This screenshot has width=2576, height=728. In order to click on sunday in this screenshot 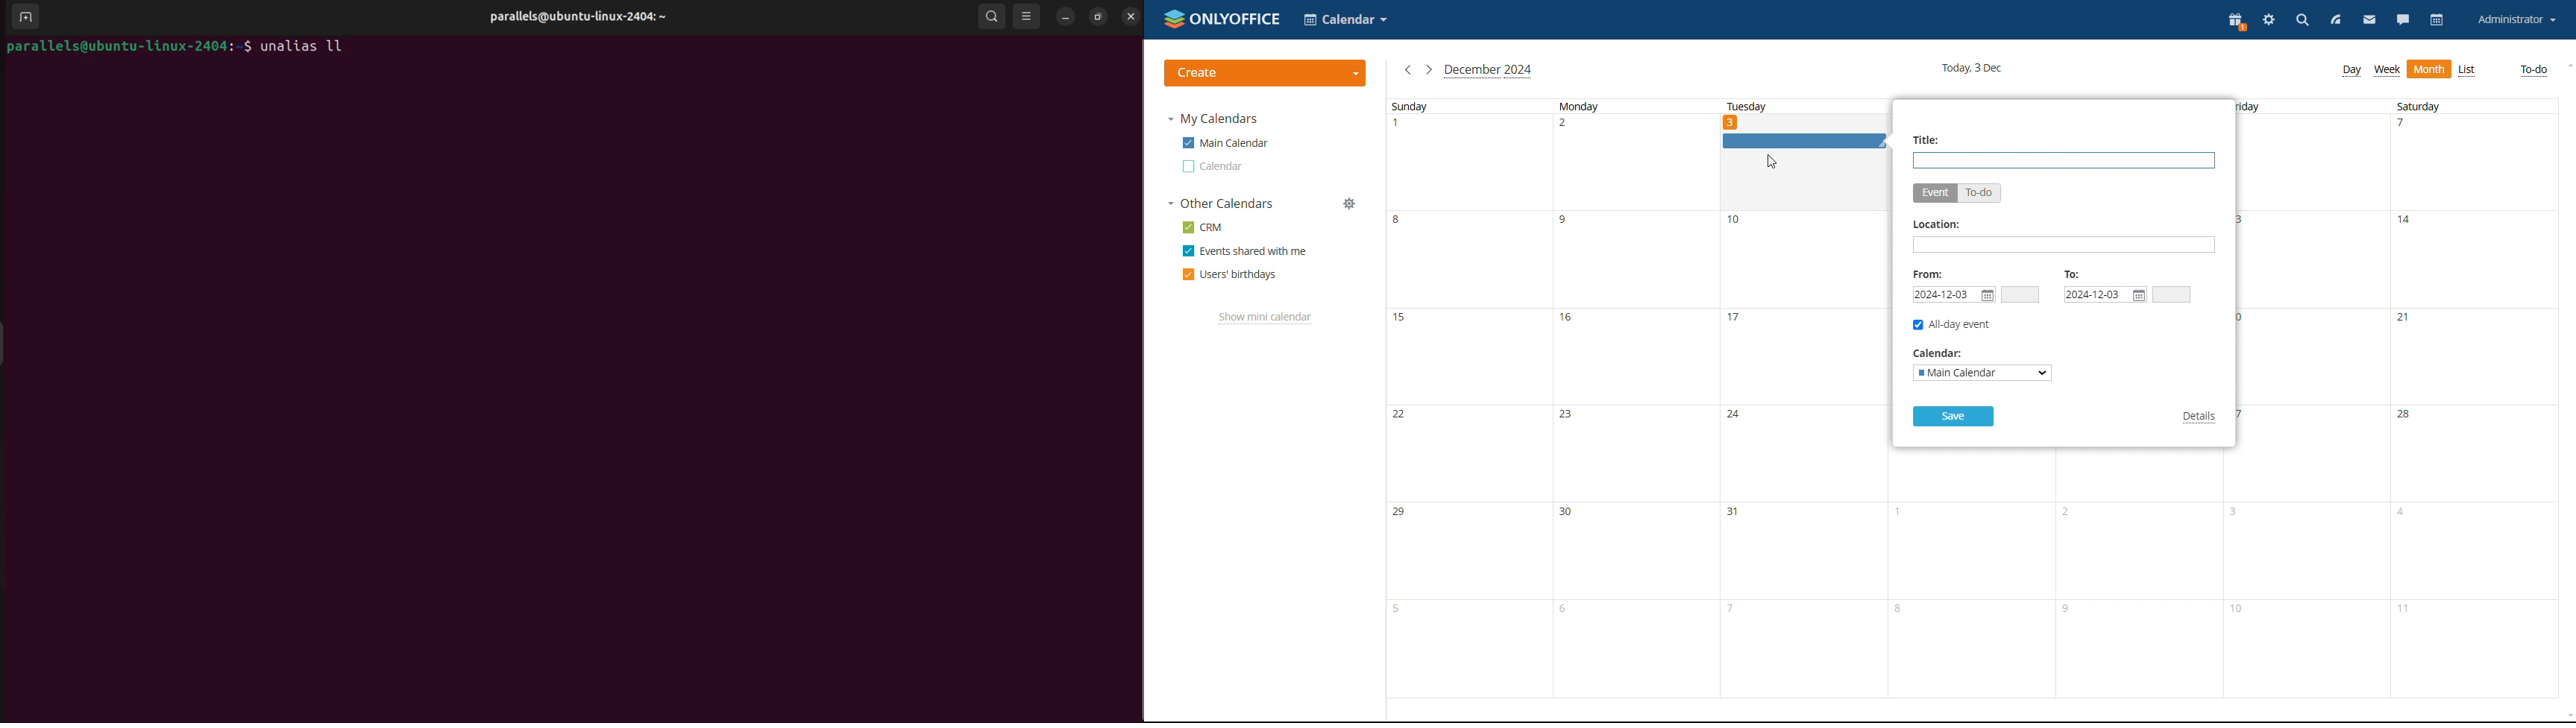, I will do `click(1466, 398)`.